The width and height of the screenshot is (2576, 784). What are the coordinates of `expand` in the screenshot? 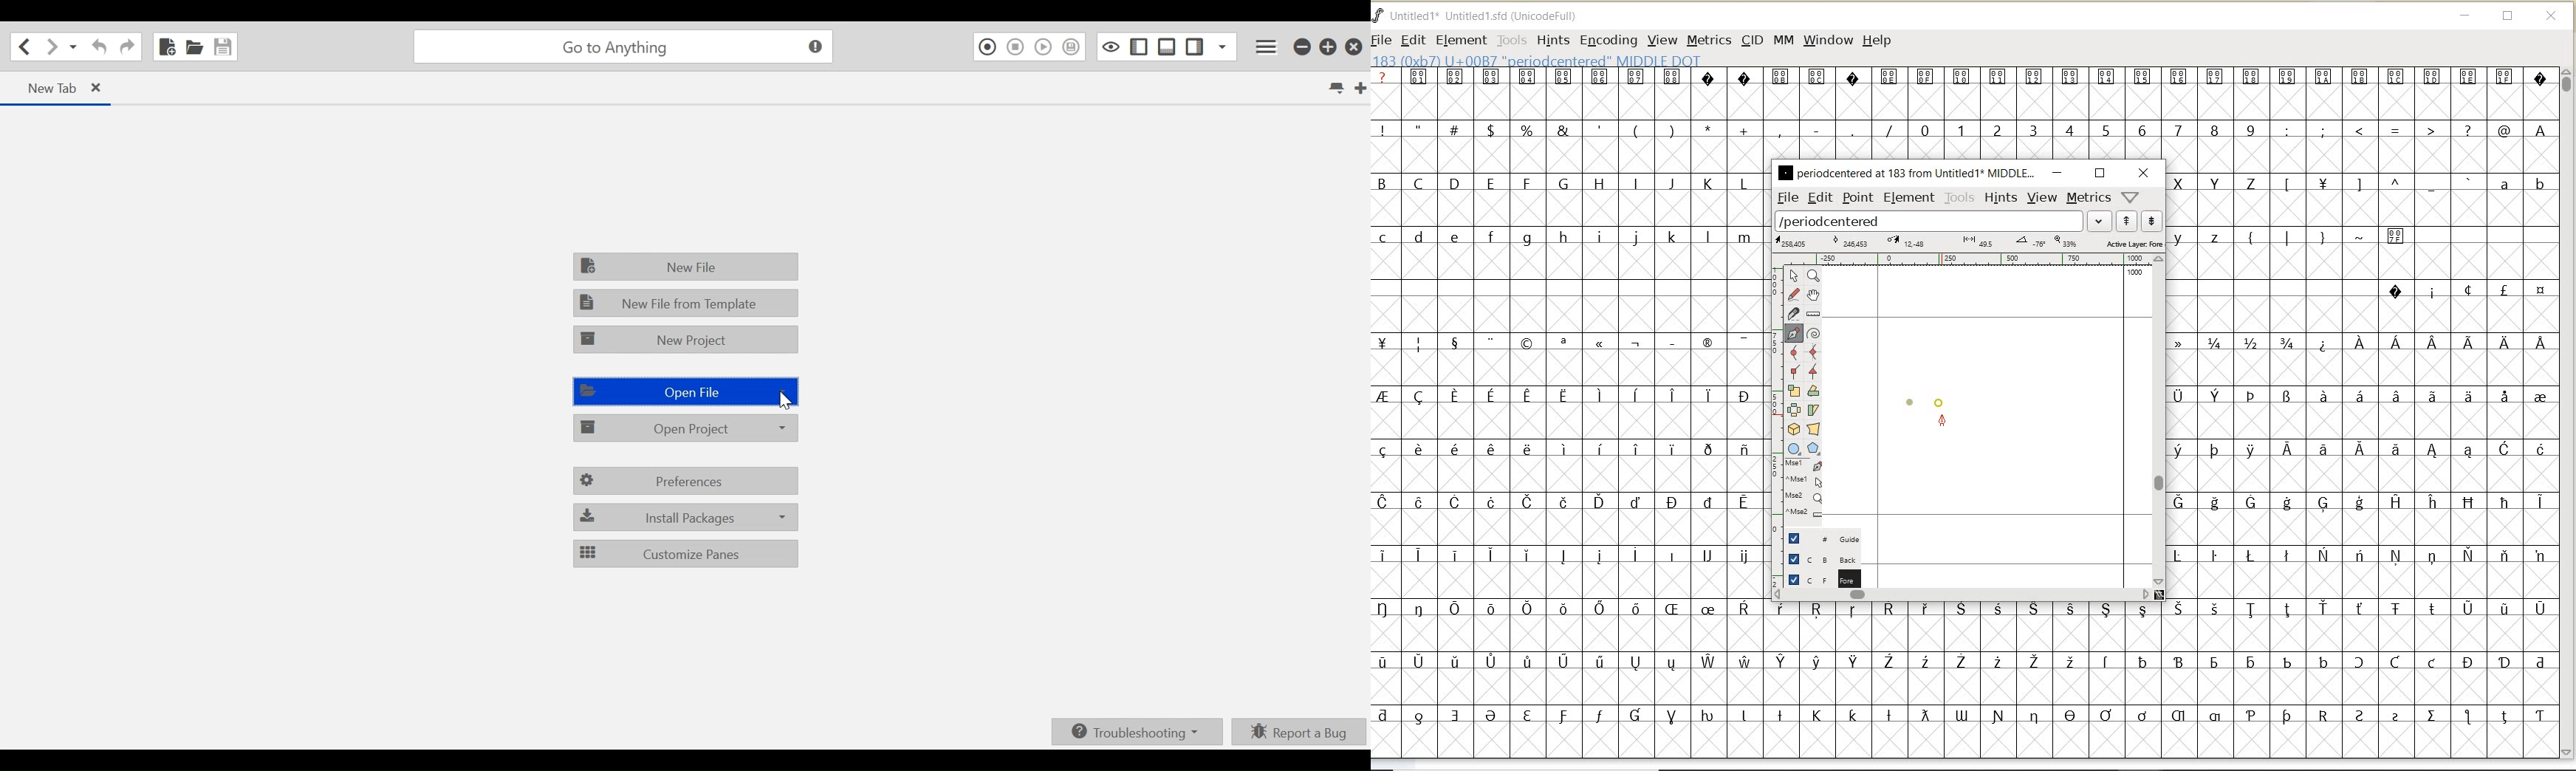 It's located at (2100, 220).